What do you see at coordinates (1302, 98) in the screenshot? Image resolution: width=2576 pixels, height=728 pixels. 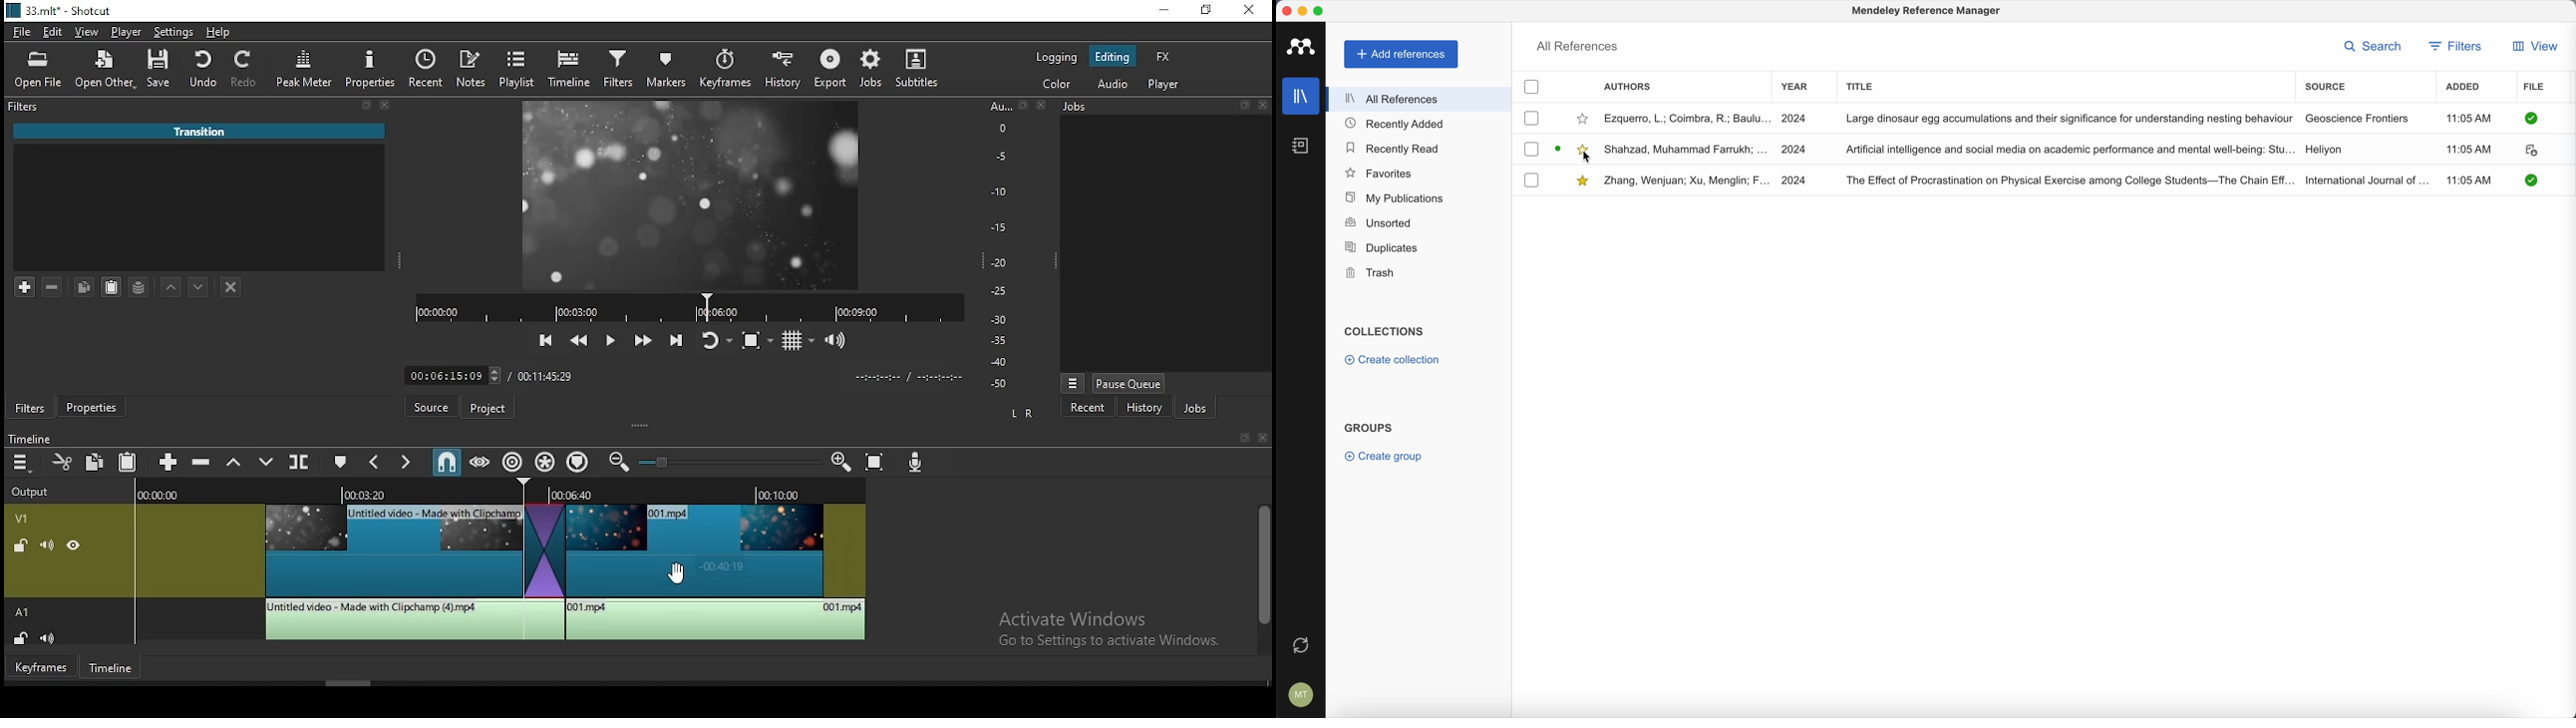 I see `library` at bounding box center [1302, 98].